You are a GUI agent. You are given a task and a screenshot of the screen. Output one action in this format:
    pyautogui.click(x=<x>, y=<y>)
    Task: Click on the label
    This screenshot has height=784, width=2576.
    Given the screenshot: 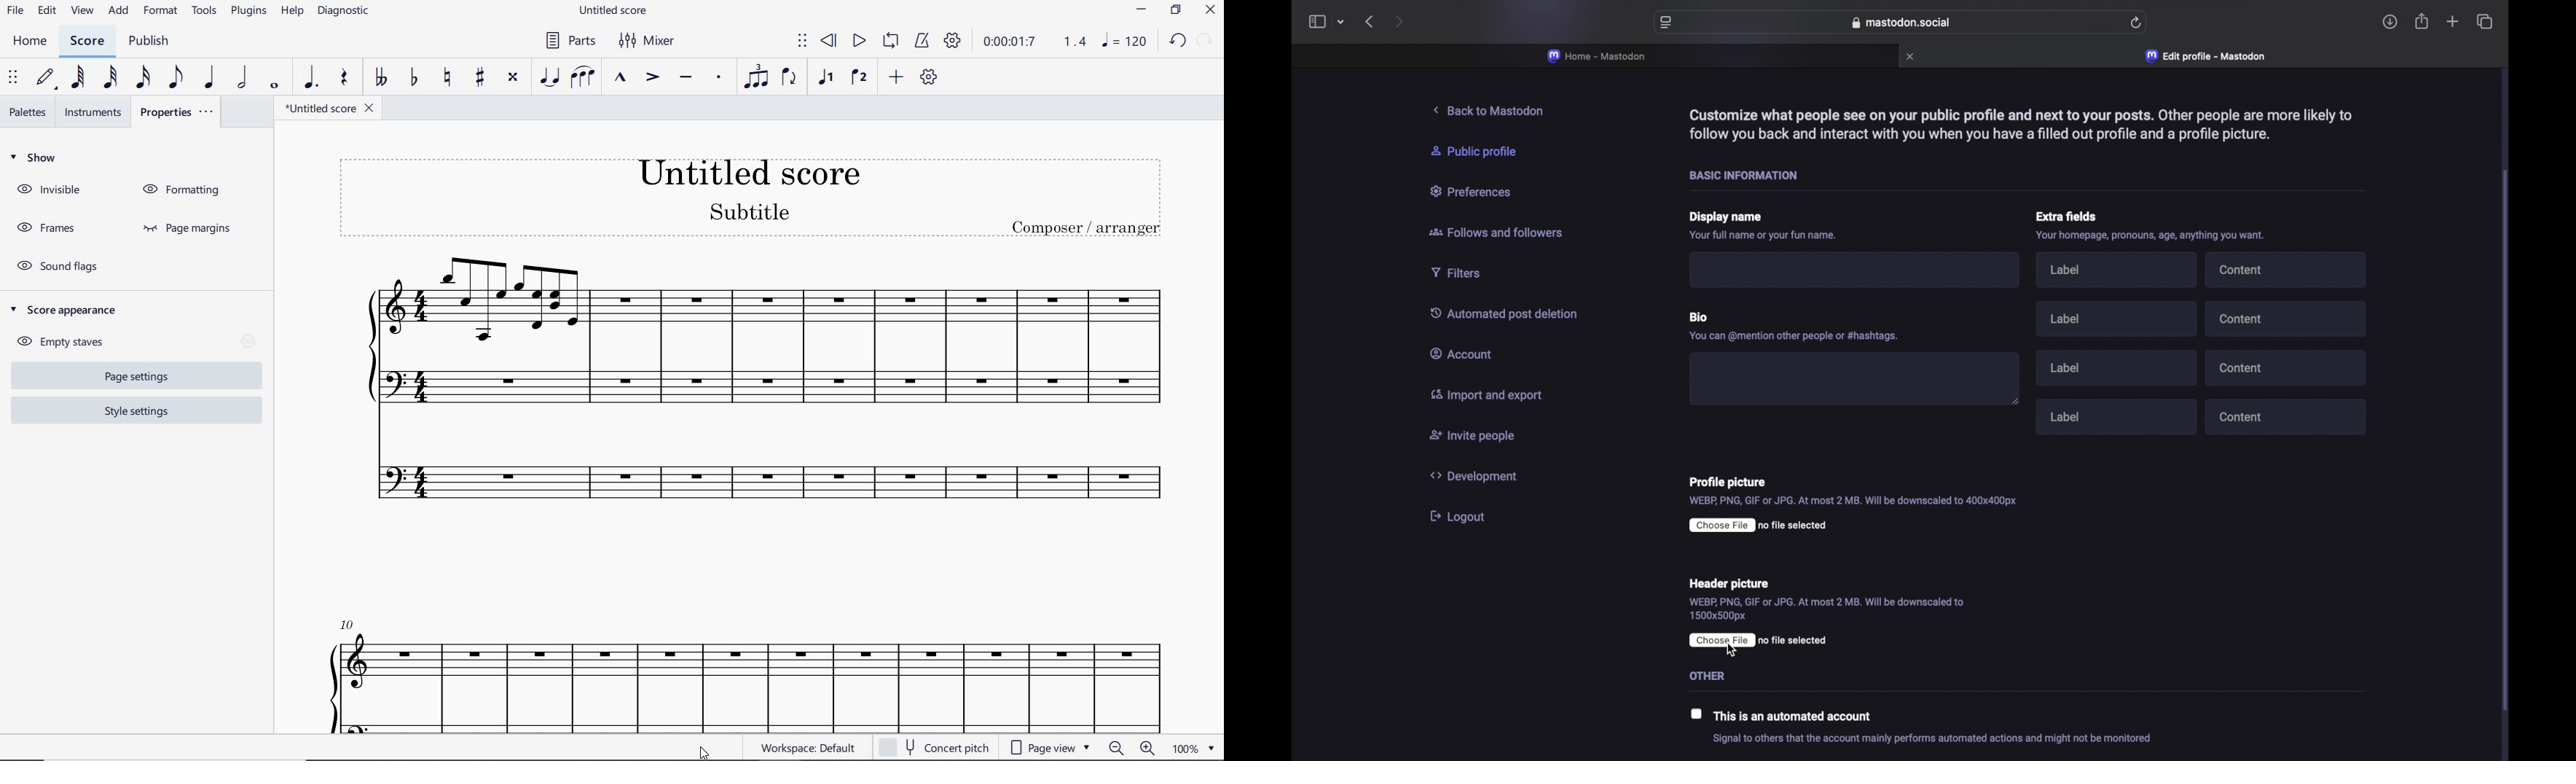 What is the action you would take?
    pyautogui.click(x=2120, y=366)
    